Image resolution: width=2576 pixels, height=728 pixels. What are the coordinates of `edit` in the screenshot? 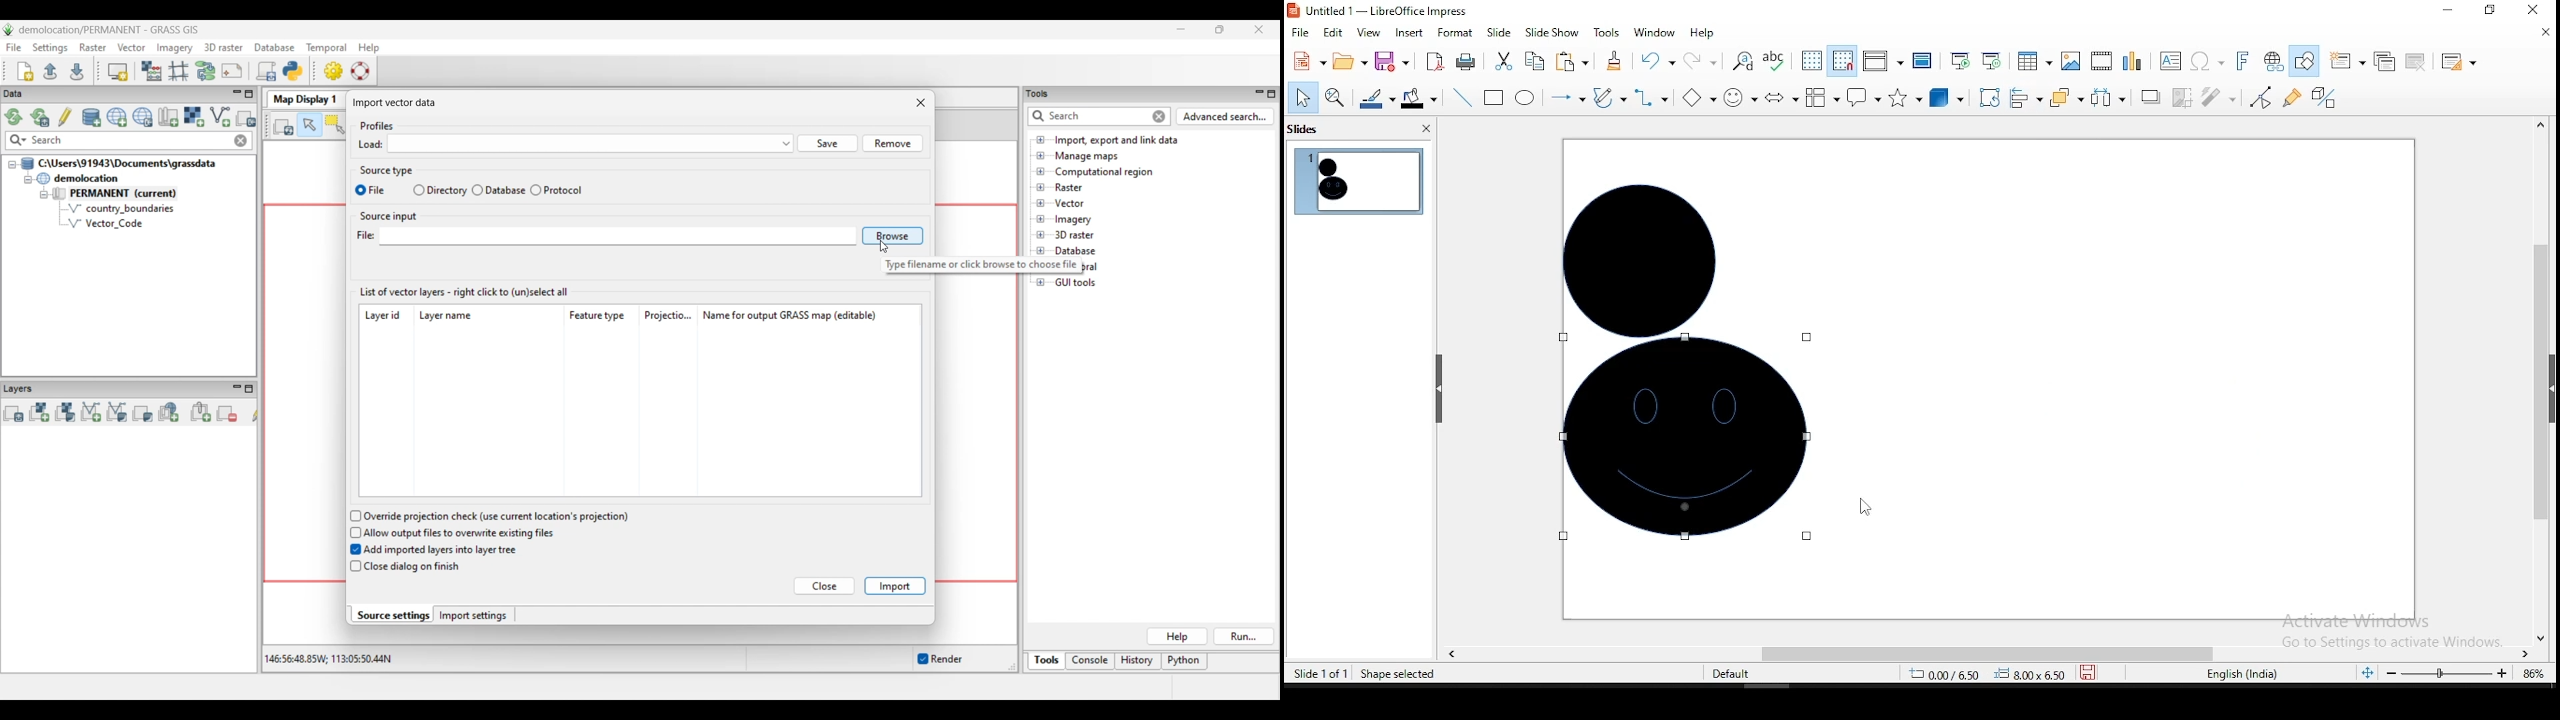 It's located at (1335, 33).